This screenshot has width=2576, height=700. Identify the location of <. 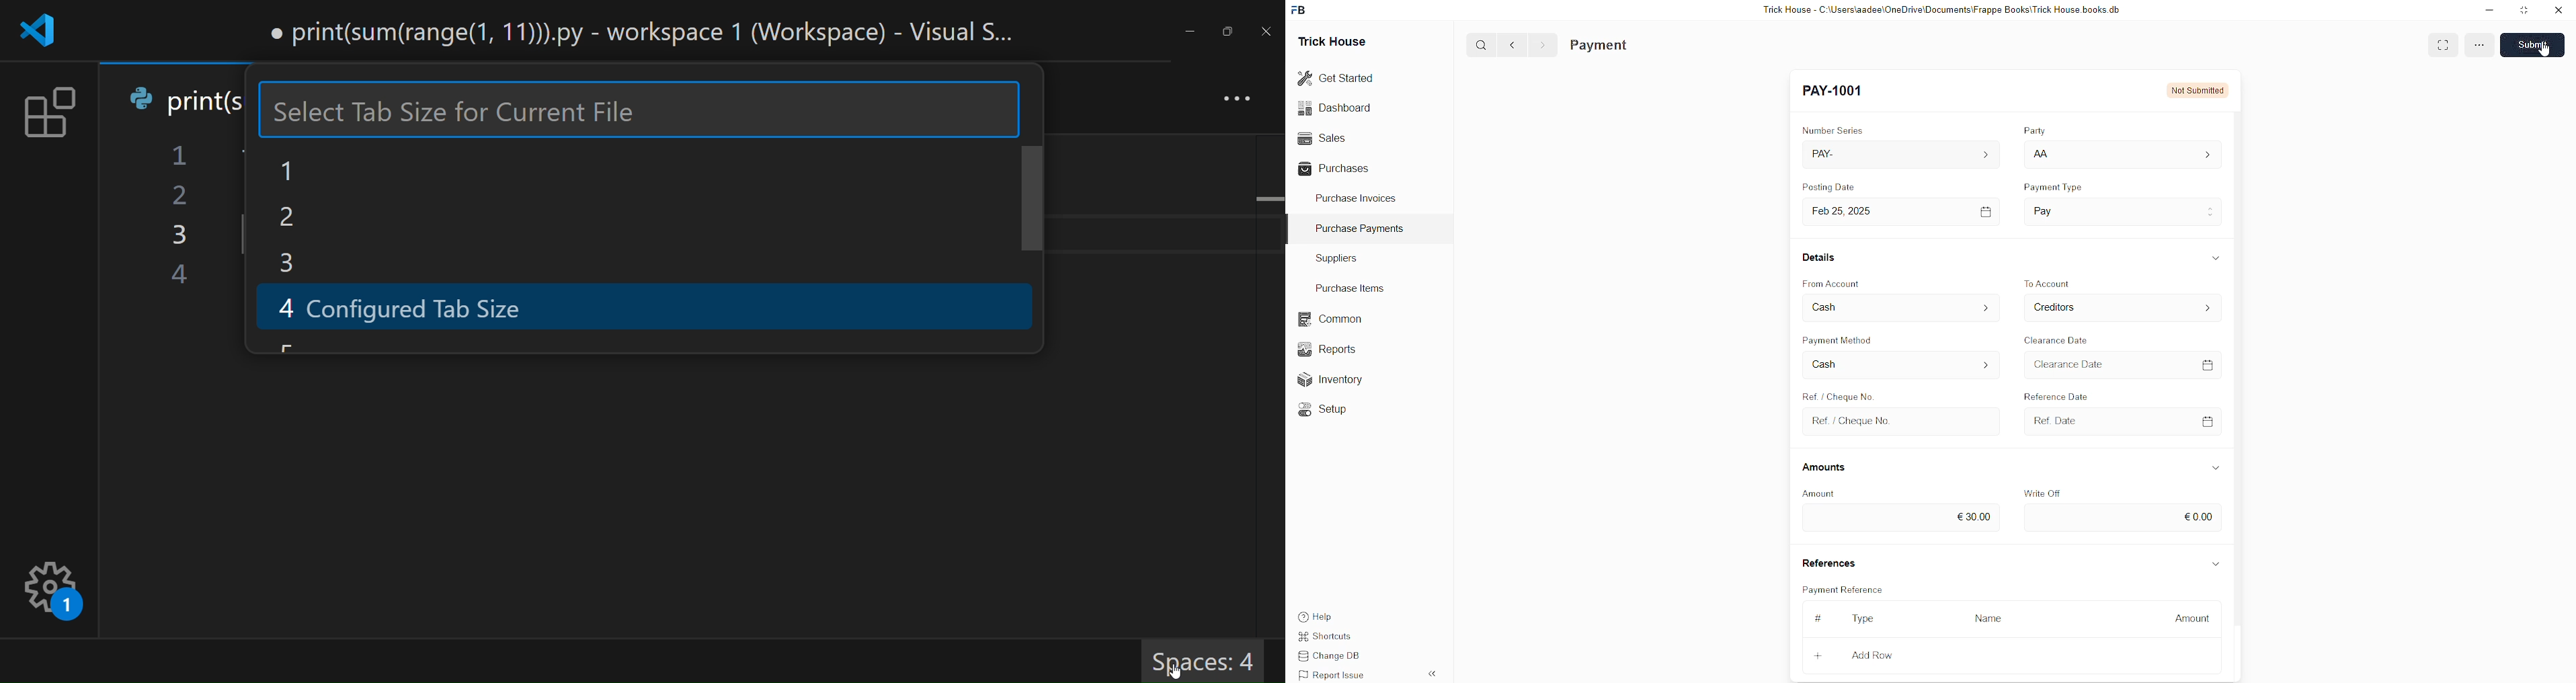
(1509, 44).